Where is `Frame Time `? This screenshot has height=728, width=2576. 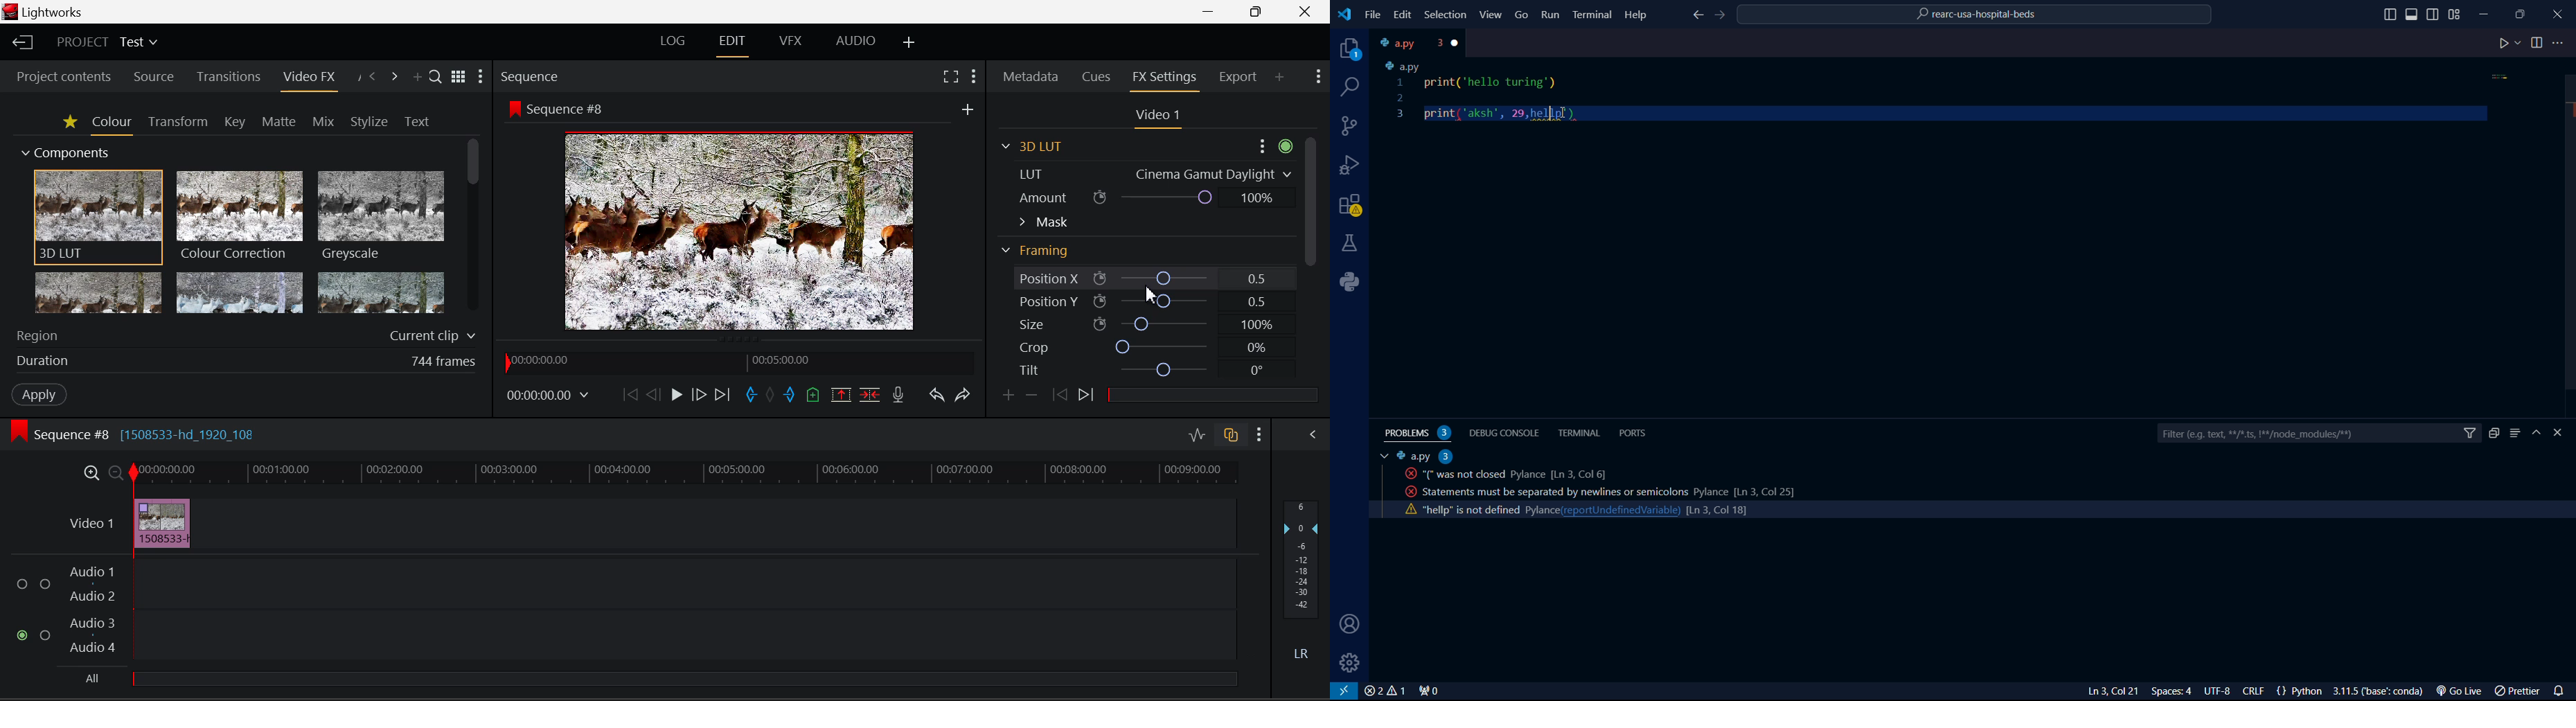 Frame Time  is located at coordinates (547, 398).